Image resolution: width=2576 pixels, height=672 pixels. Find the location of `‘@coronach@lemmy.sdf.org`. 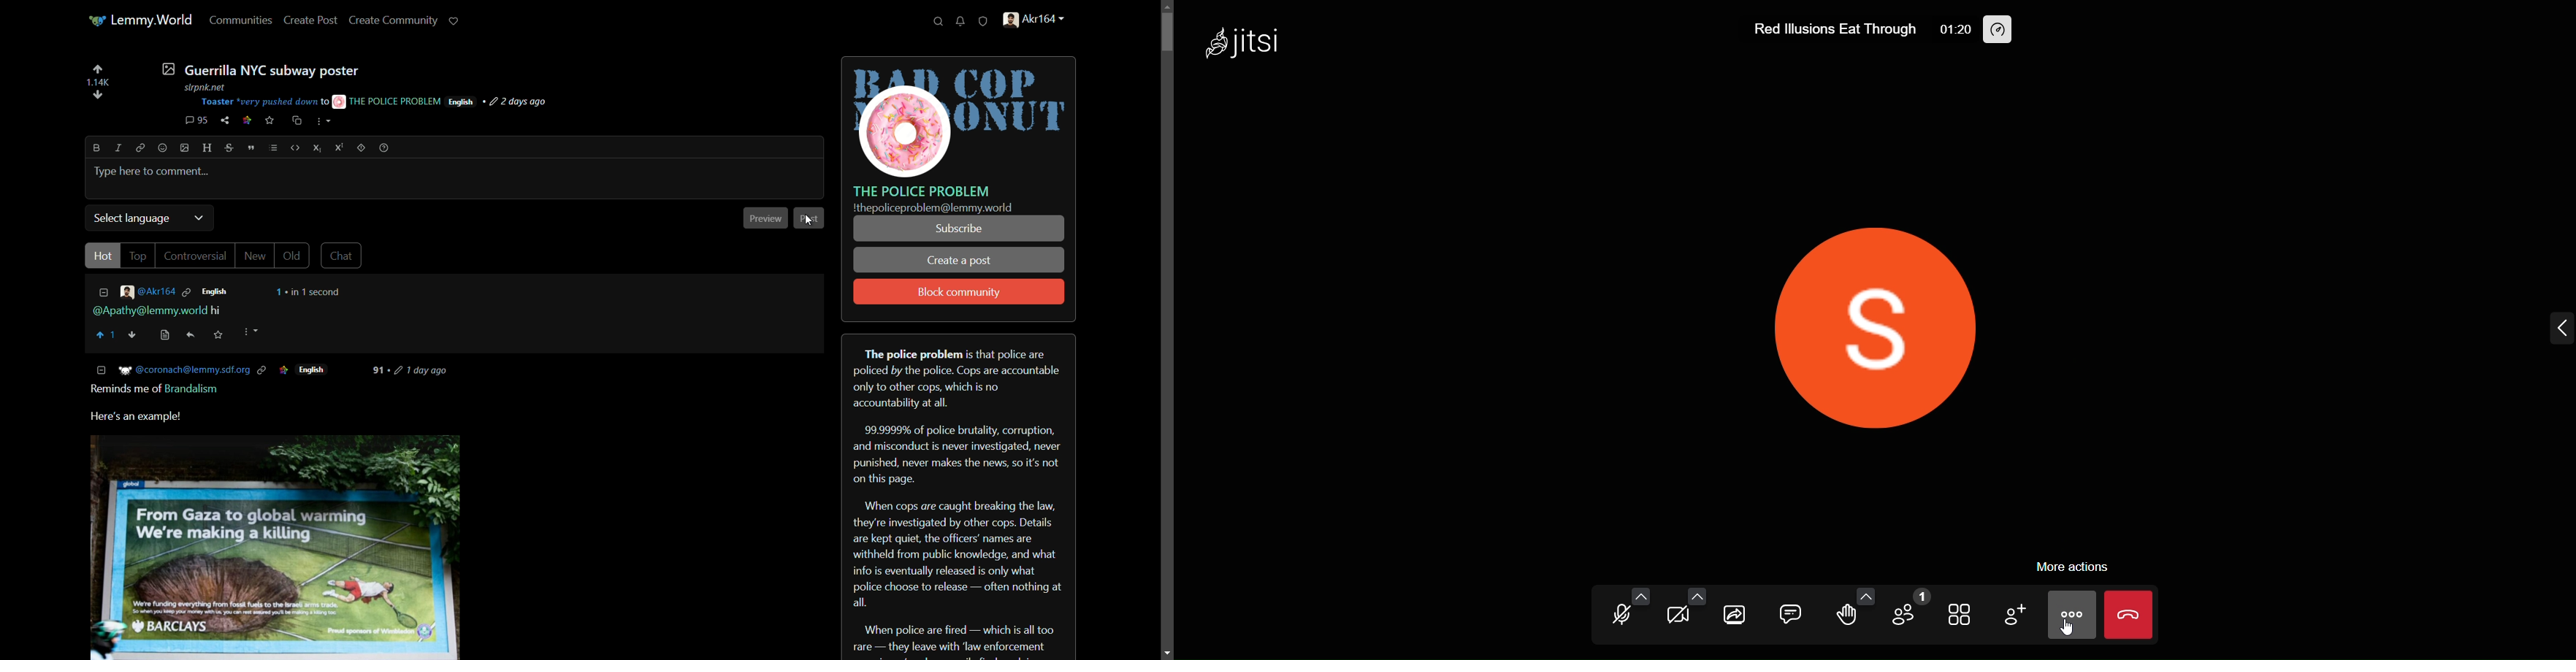

‘@coronach@lemmy.sdf.org is located at coordinates (192, 370).